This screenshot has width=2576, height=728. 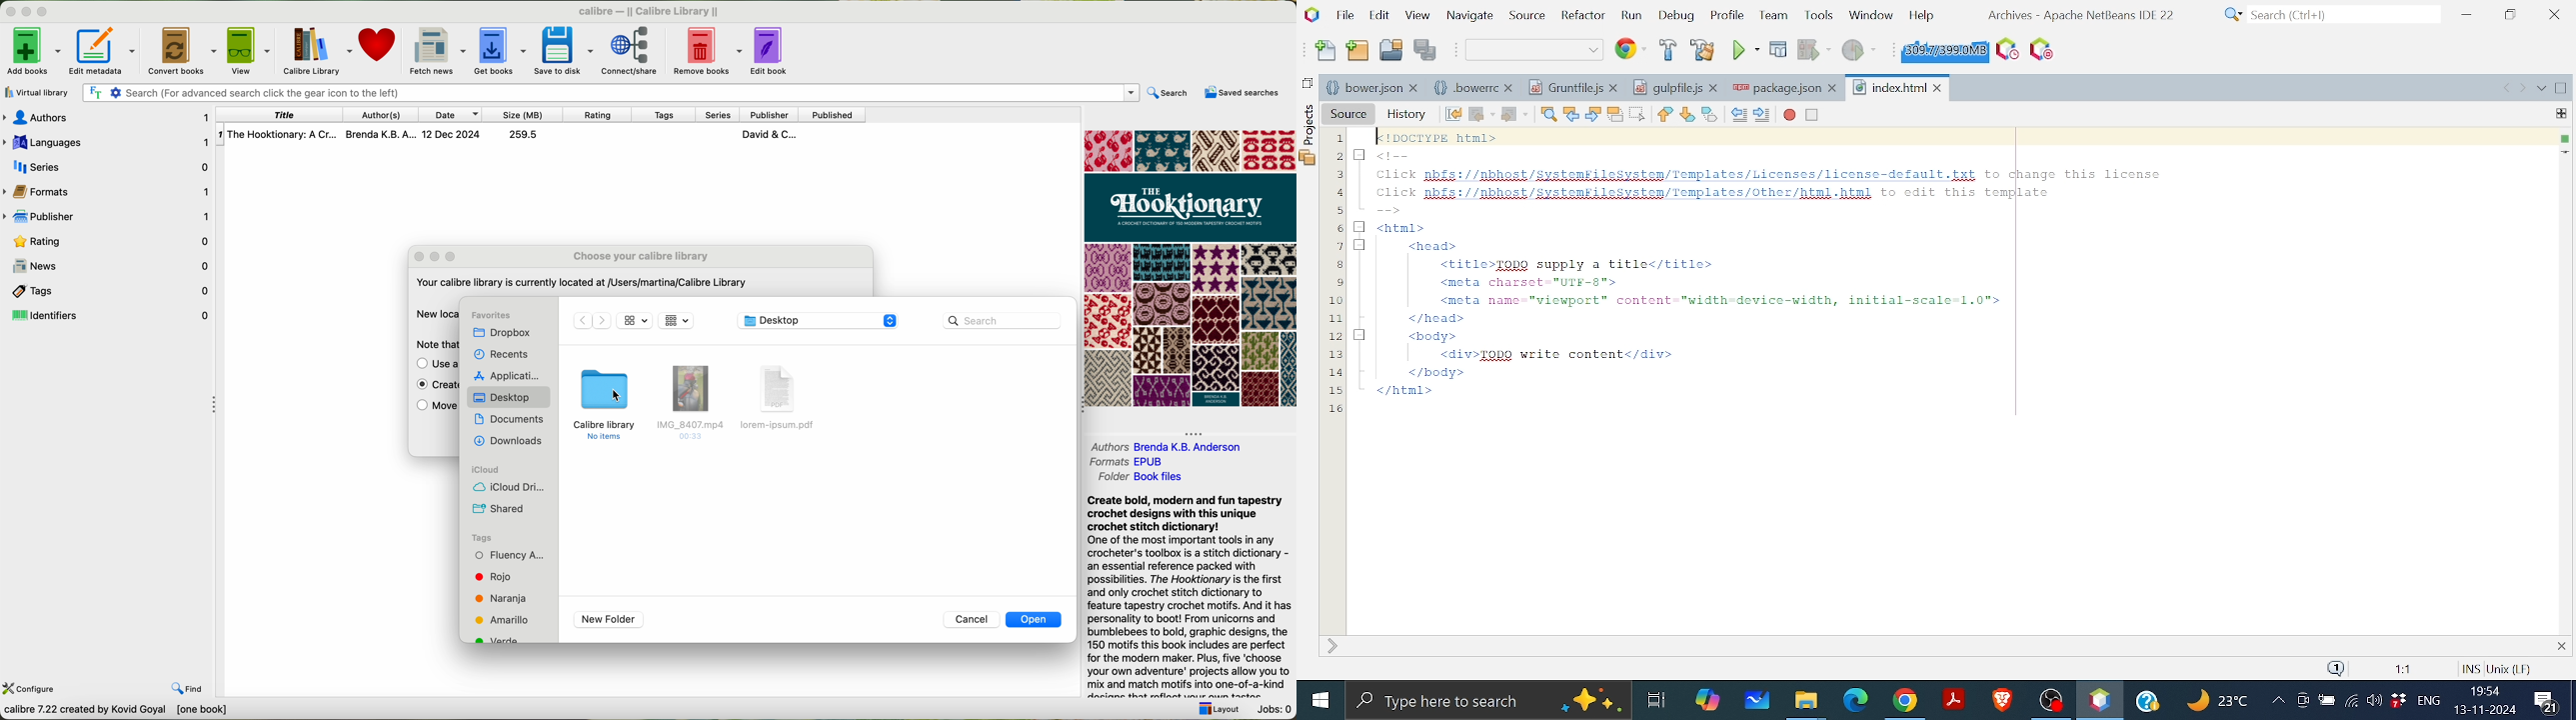 I want to click on remove books, so click(x=707, y=51).